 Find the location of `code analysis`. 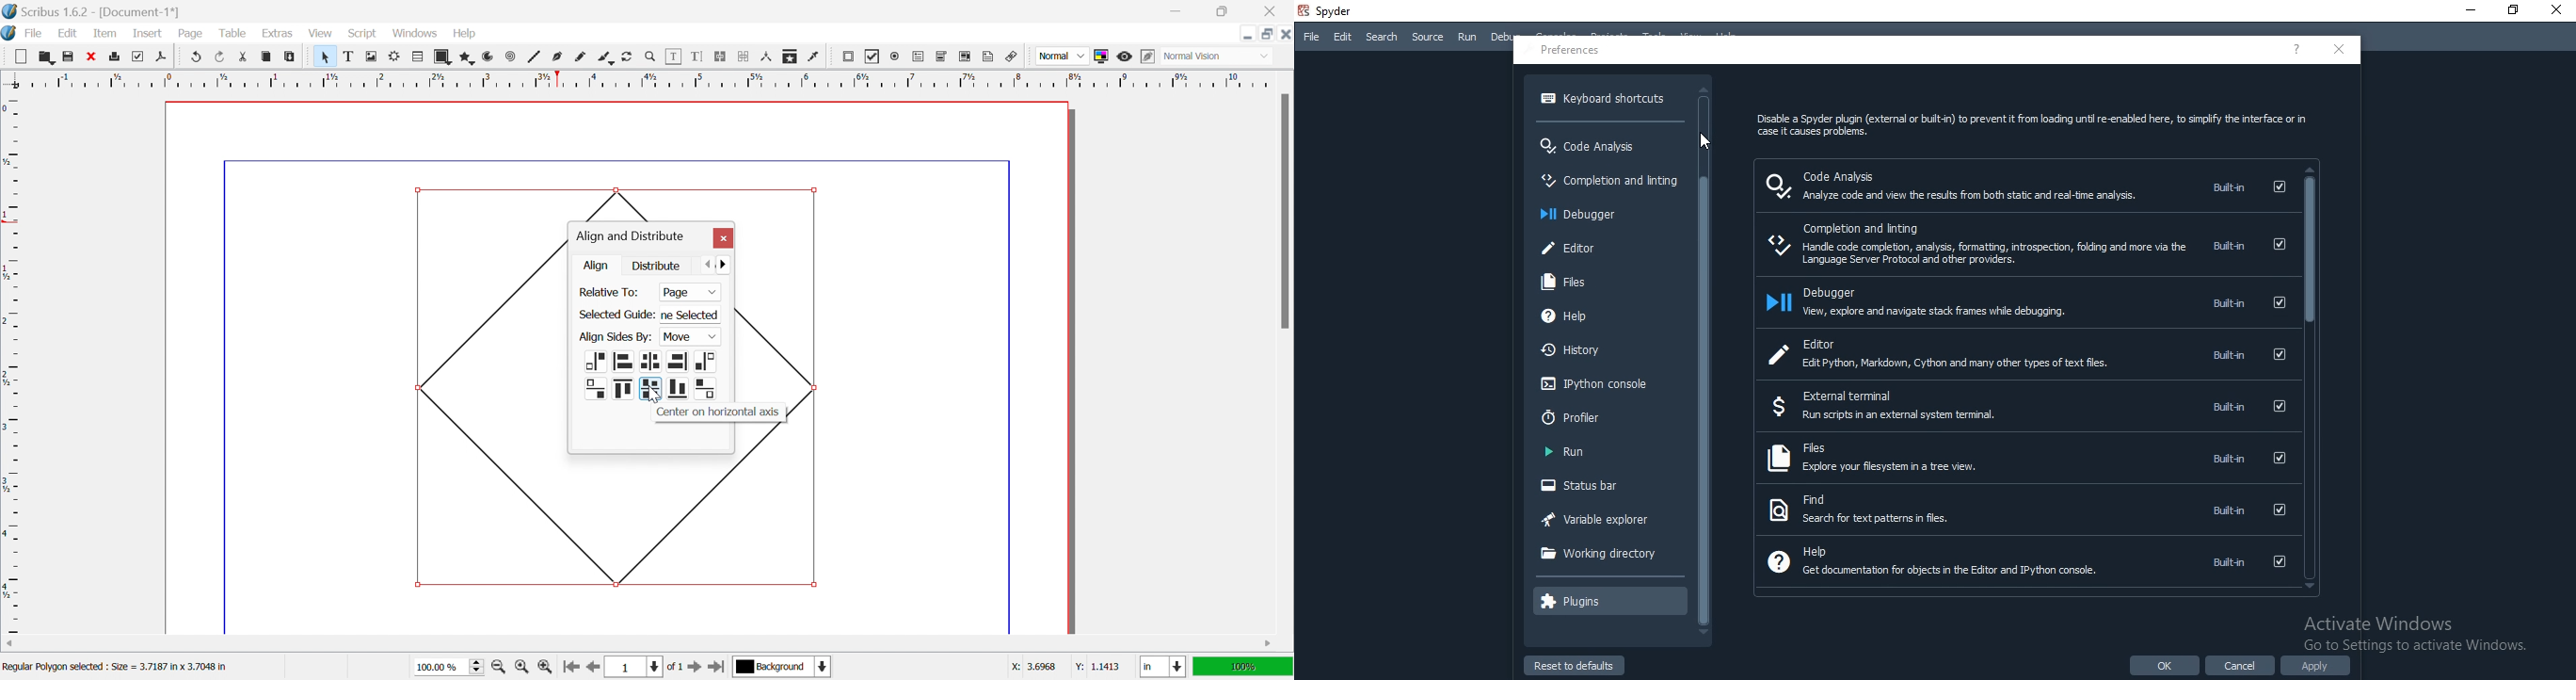

code analysis is located at coordinates (2023, 185).